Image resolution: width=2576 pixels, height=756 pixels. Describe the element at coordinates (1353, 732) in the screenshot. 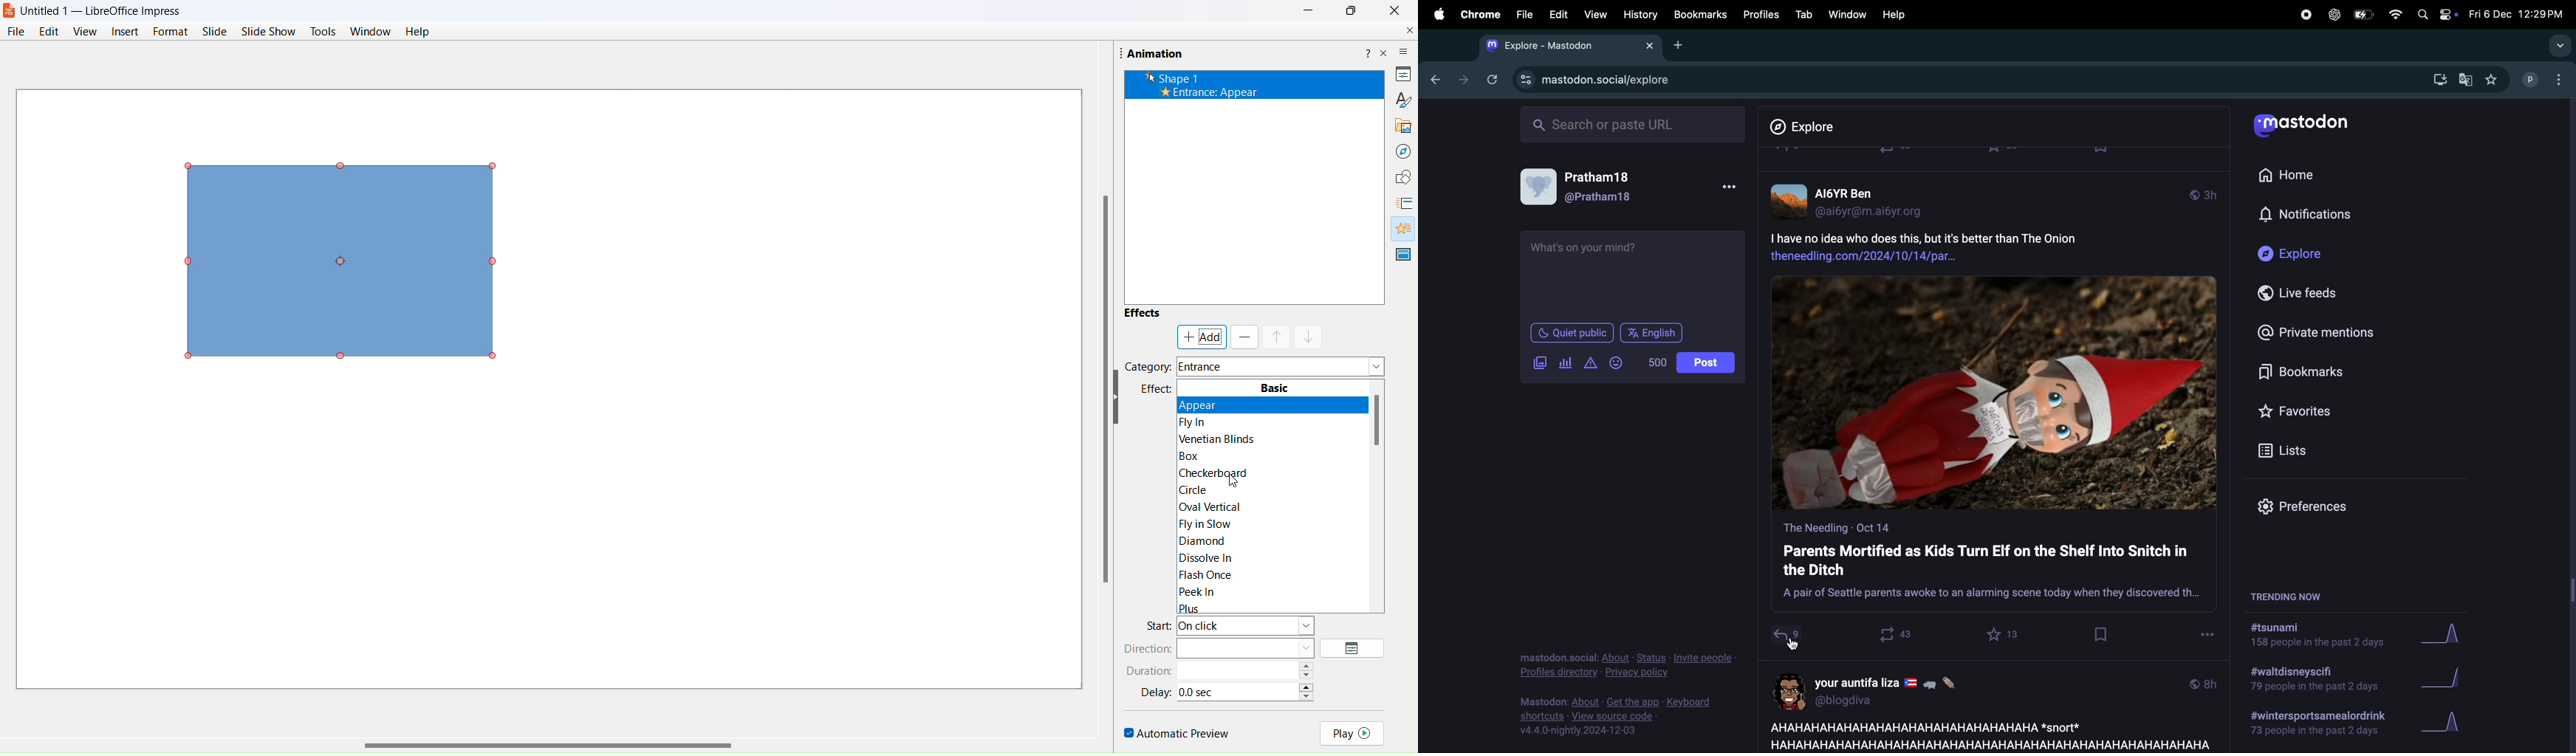

I see `play` at that location.